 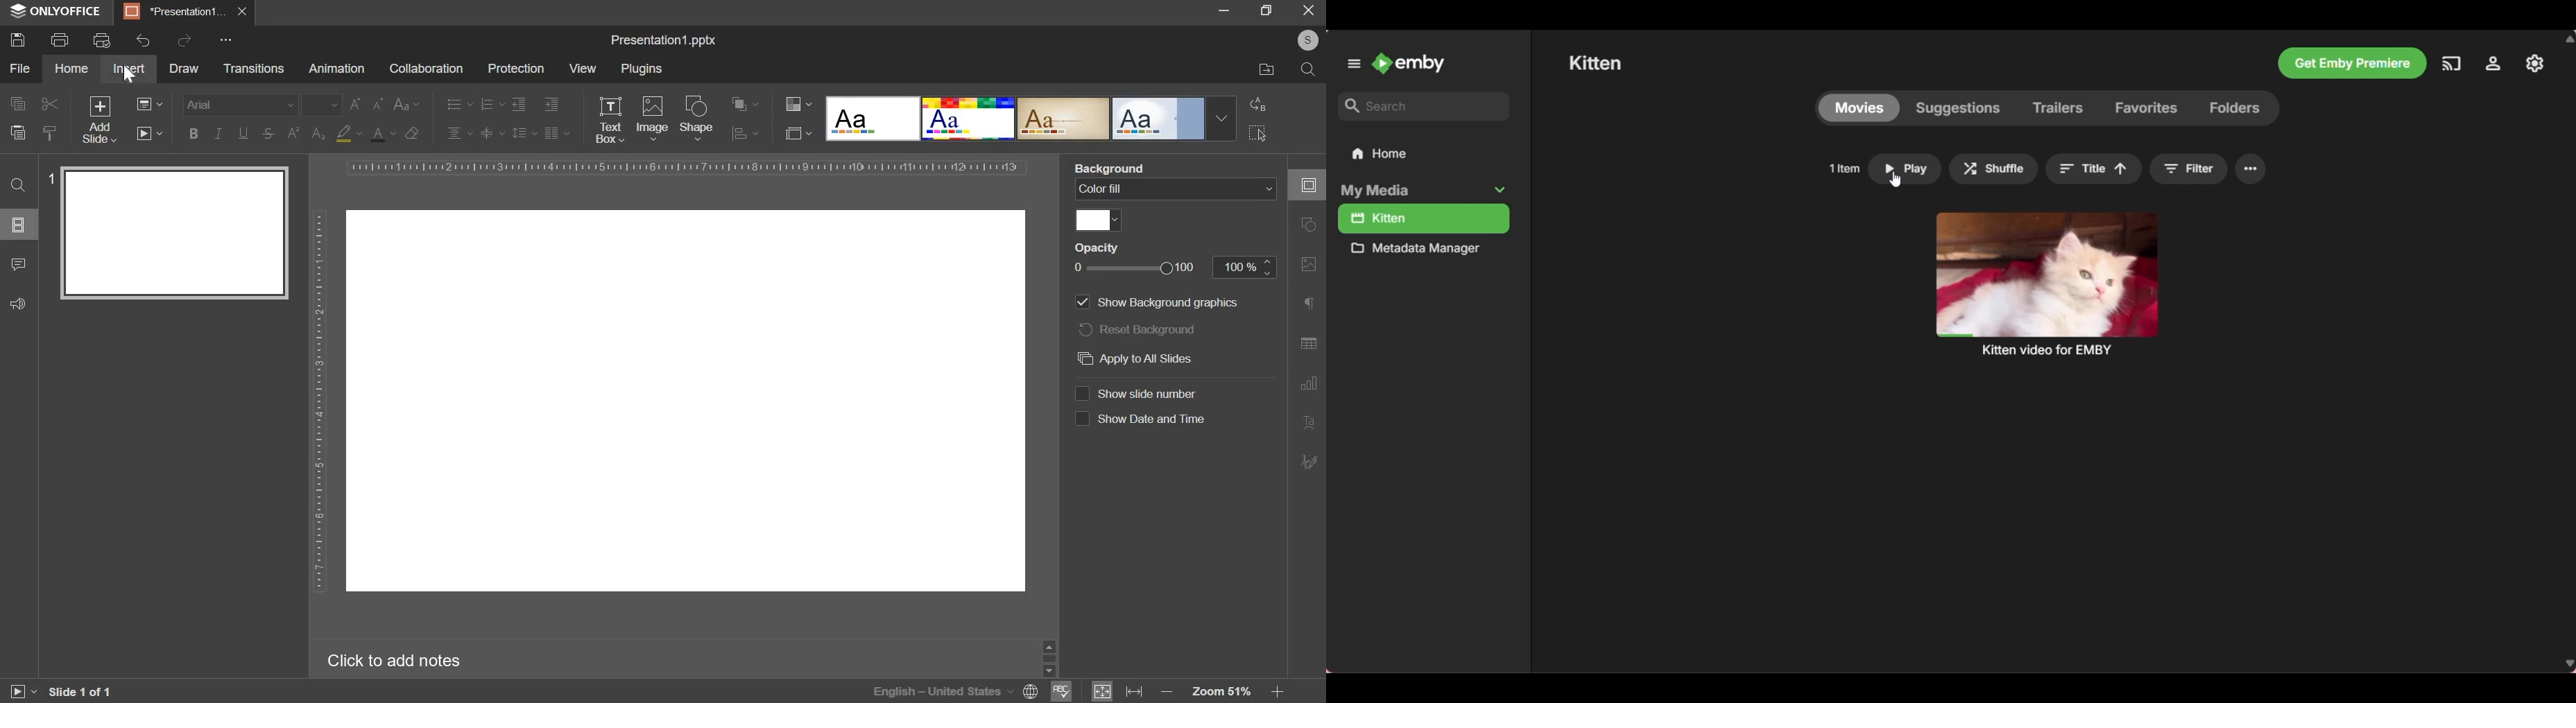 I want to click on find, so click(x=18, y=185).